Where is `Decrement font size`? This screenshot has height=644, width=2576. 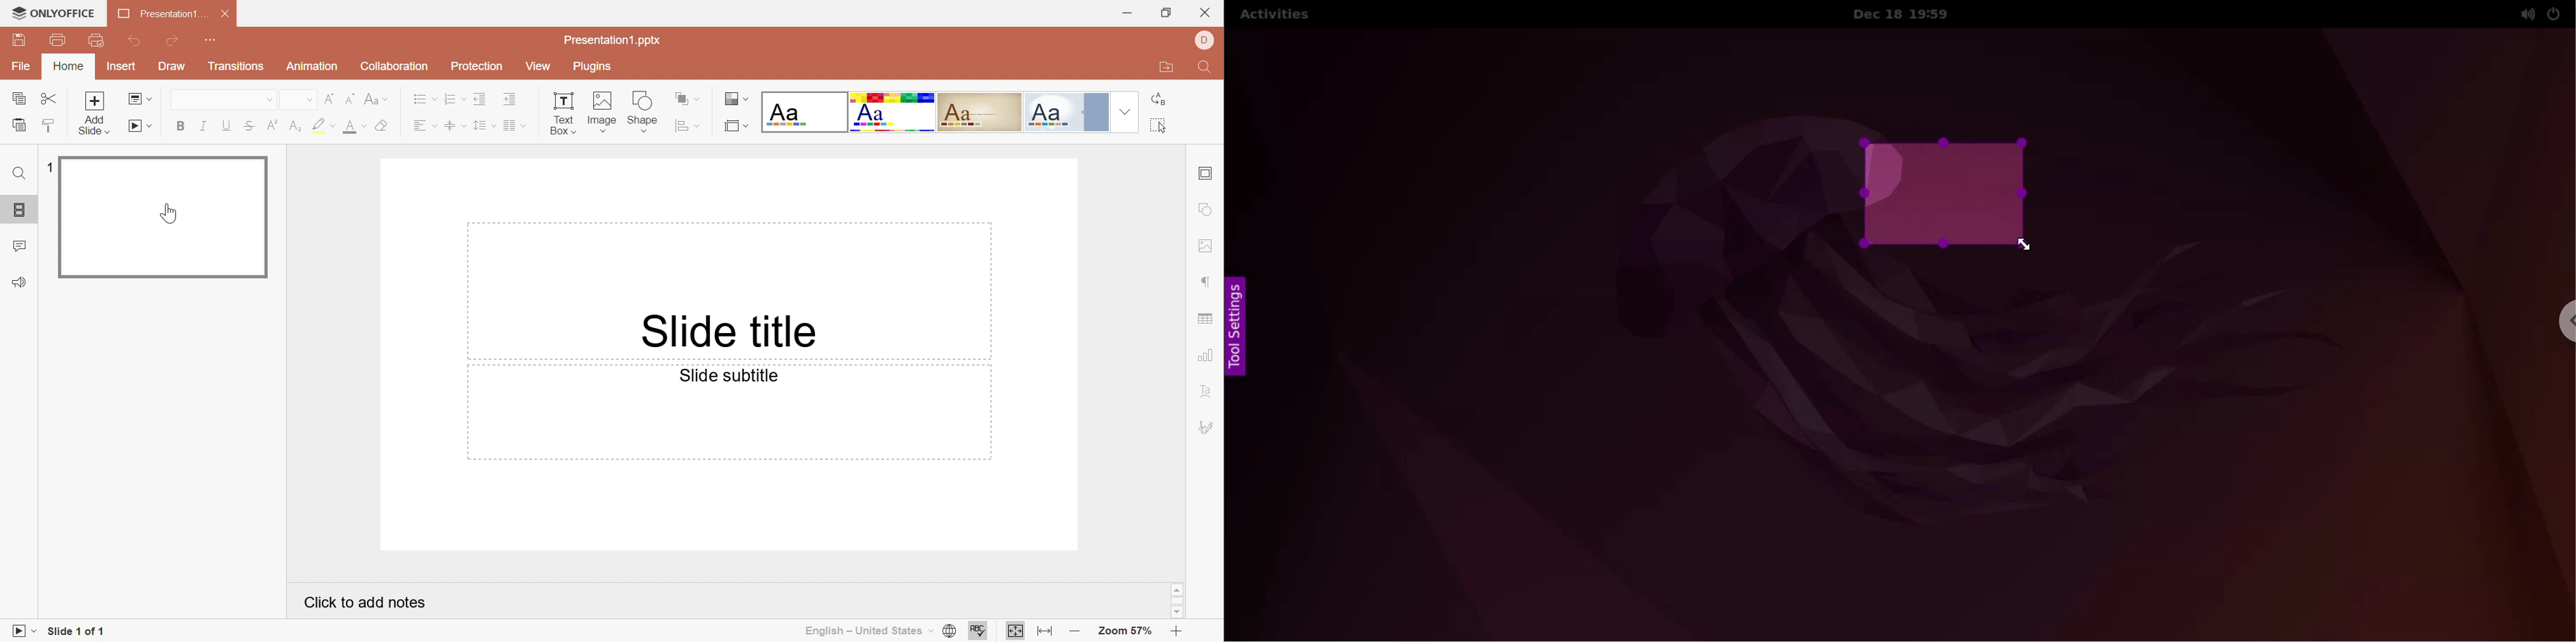
Decrement font size is located at coordinates (350, 98).